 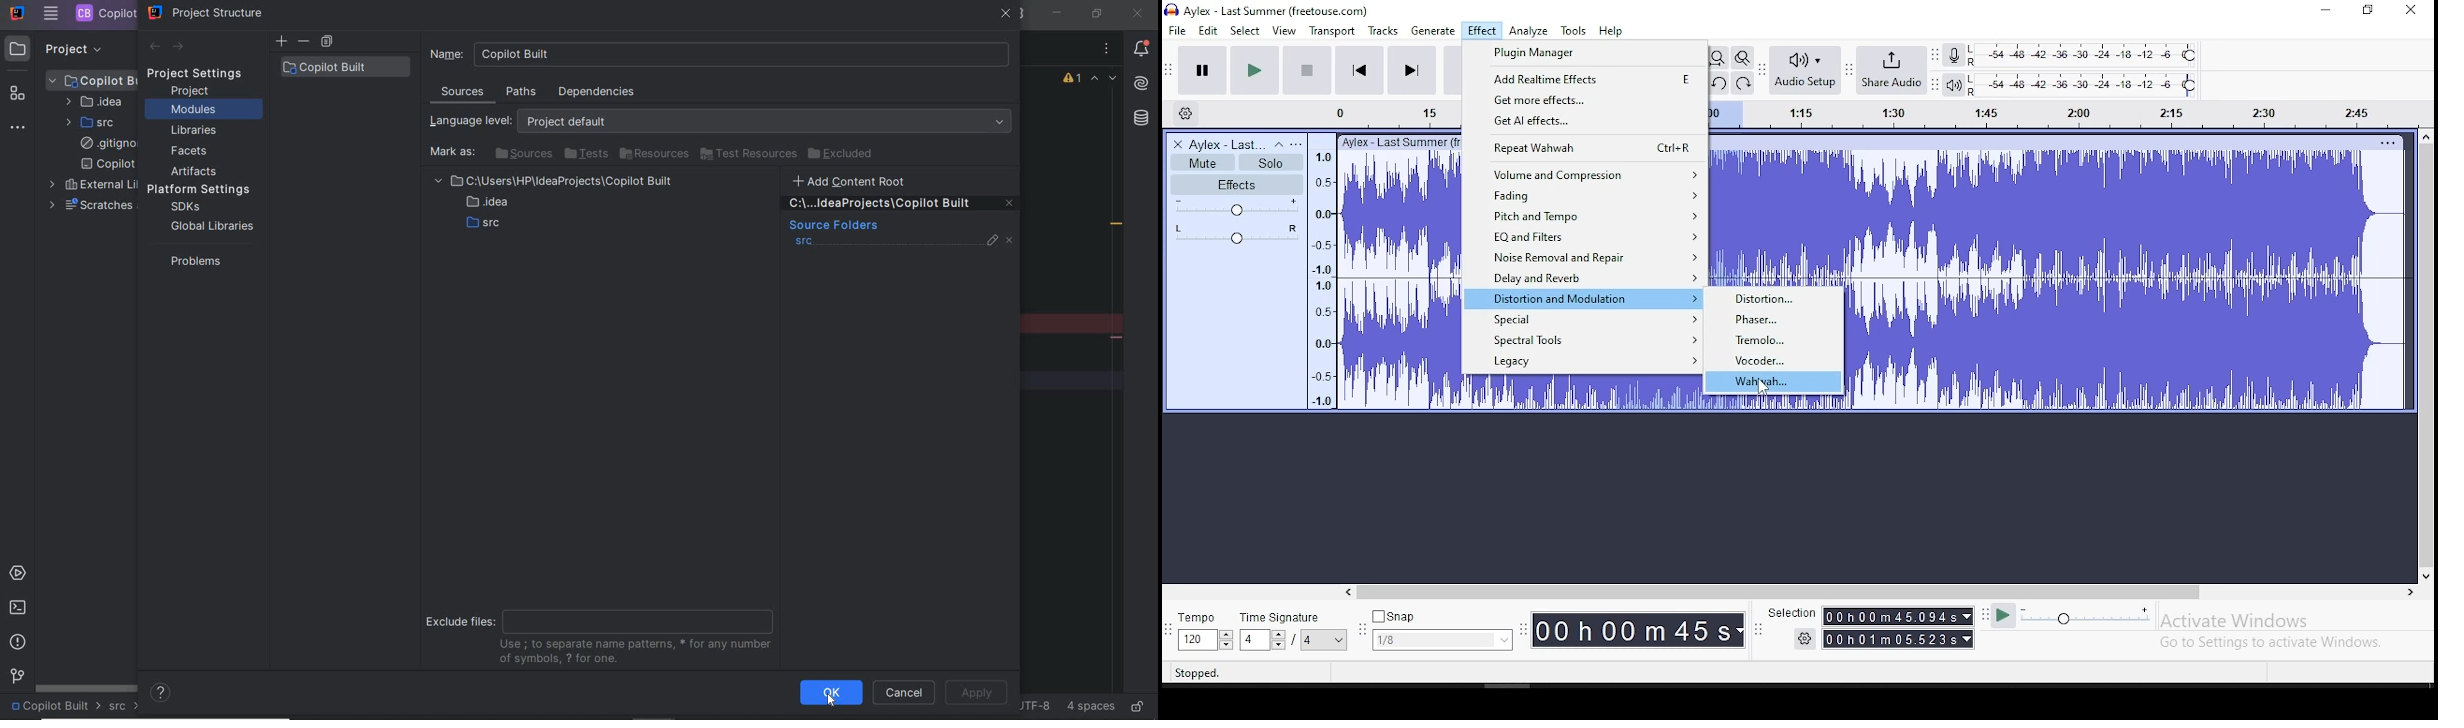 What do you see at coordinates (1583, 277) in the screenshot?
I see `delay and reverb` at bounding box center [1583, 277].